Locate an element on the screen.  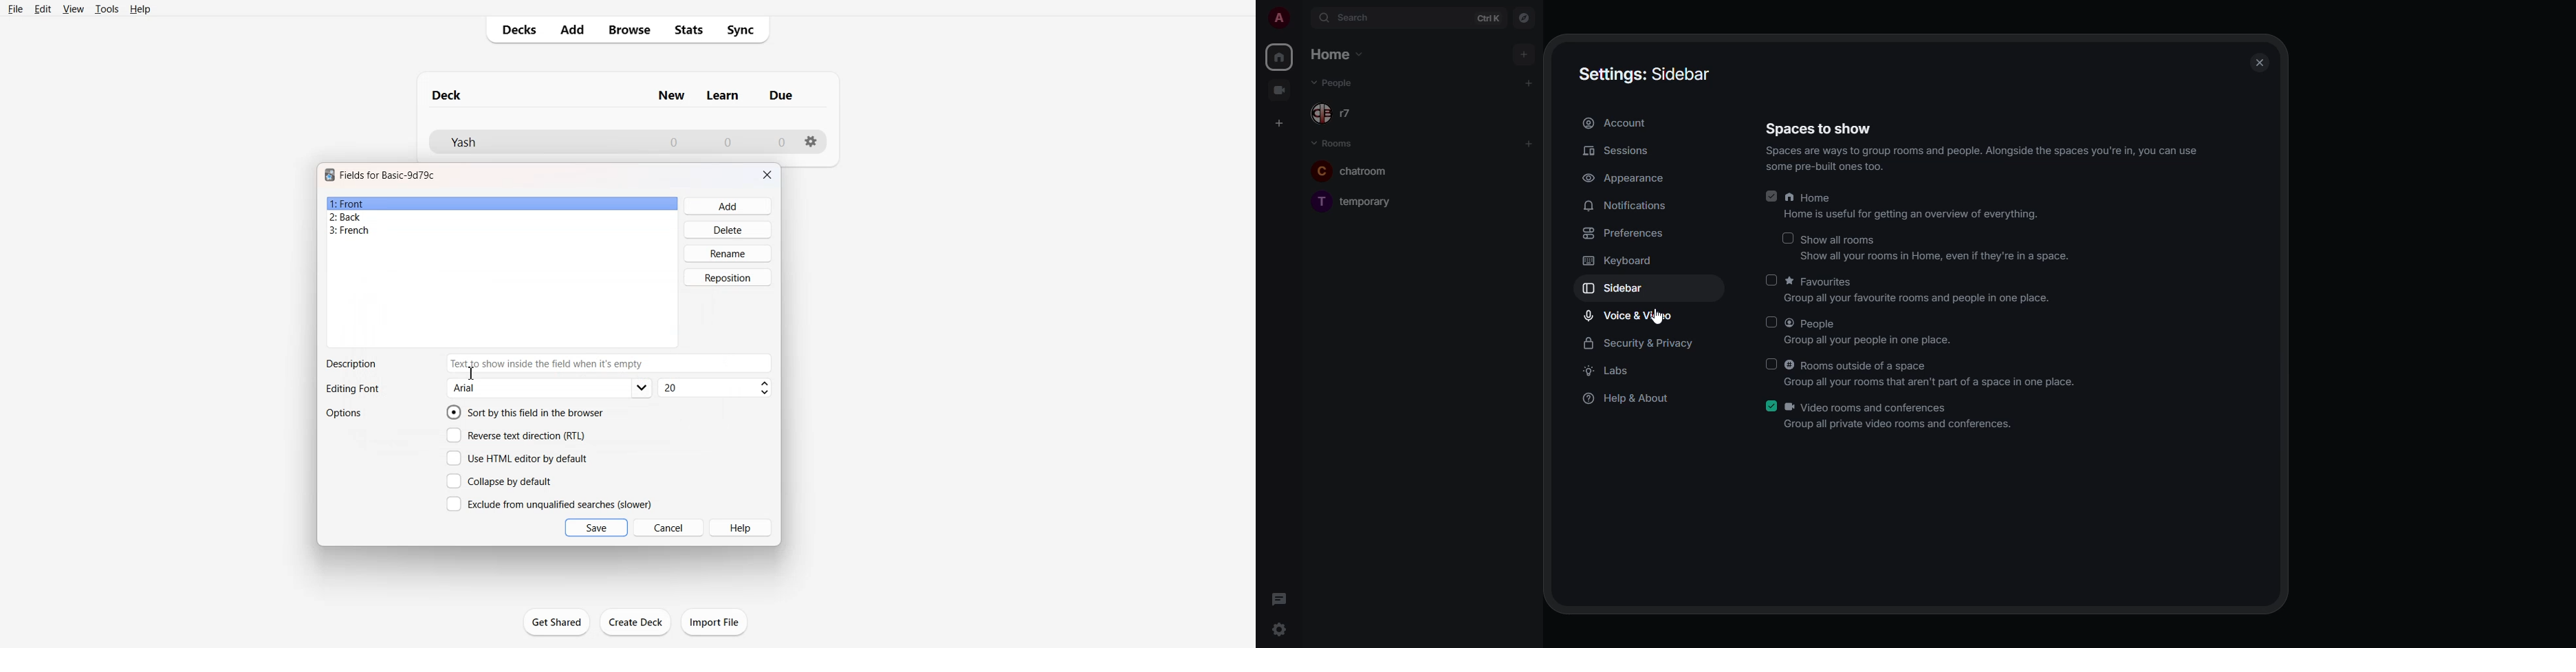
enabled is located at coordinates (1772, 404).